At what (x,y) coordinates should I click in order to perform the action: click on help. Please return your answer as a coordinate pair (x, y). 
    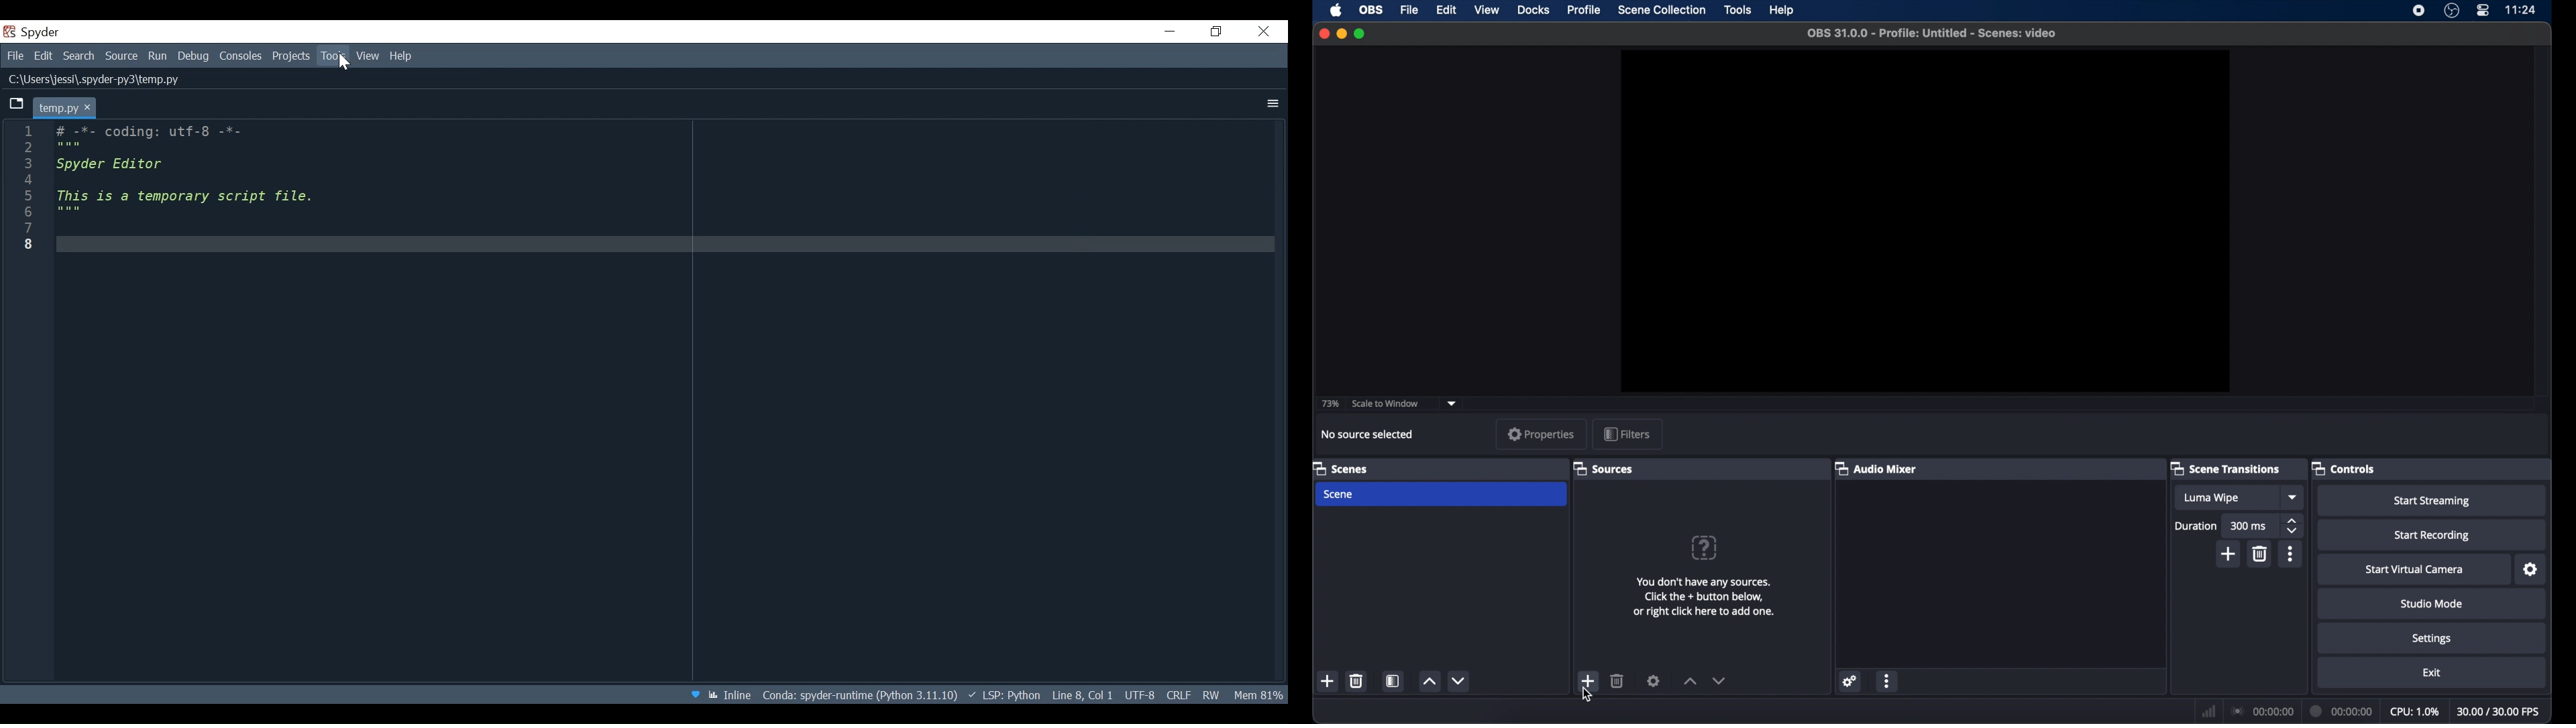
    Looking at the image, I should click on (1782, 10).